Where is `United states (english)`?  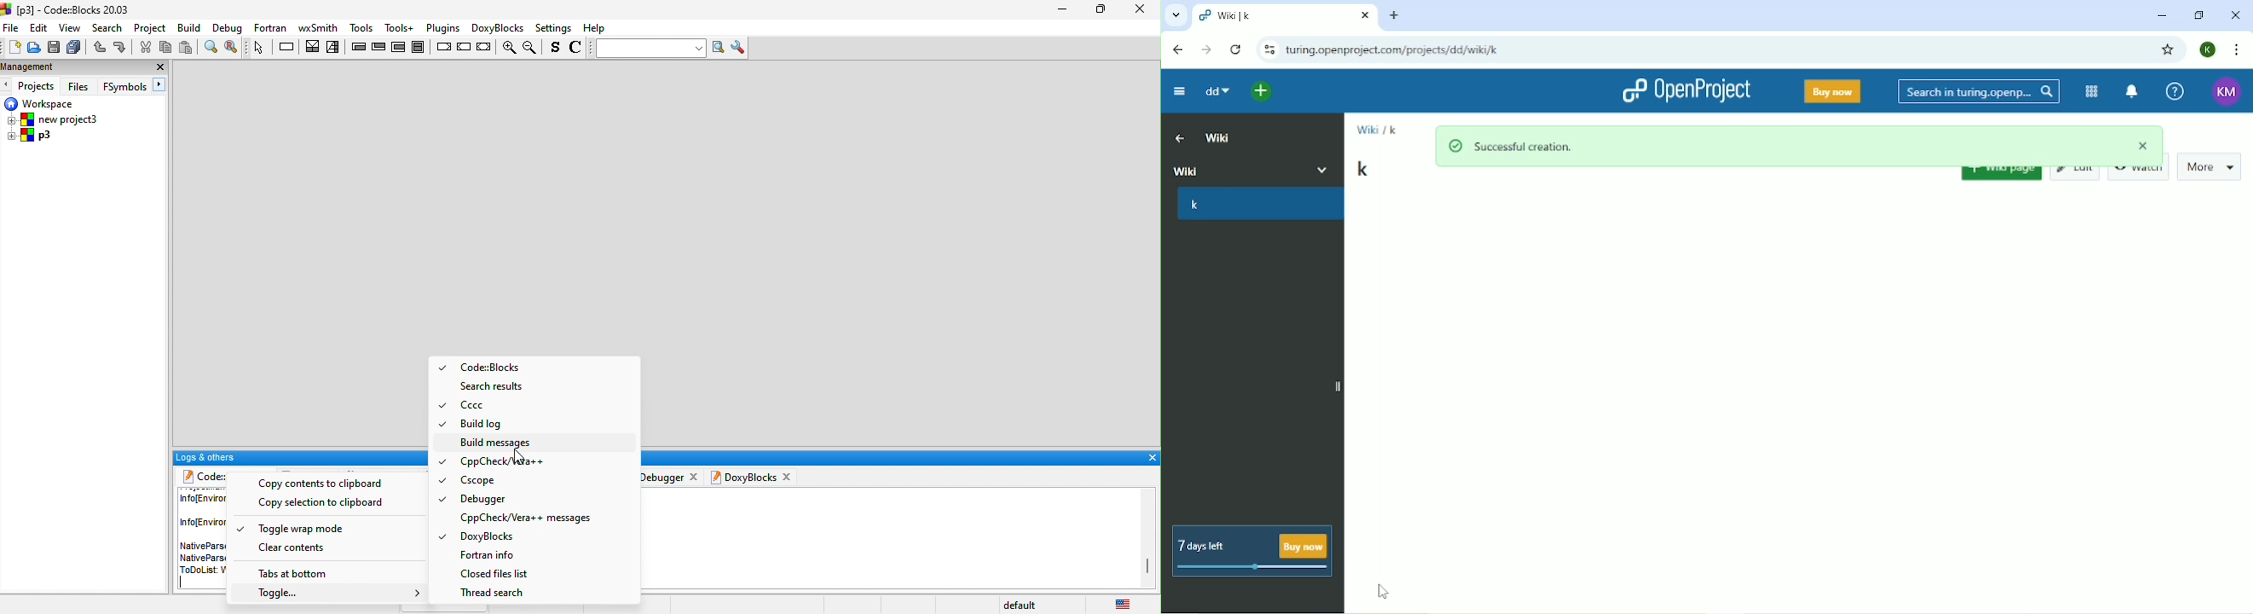 United states (english) is located at coordinates (1126, 602).